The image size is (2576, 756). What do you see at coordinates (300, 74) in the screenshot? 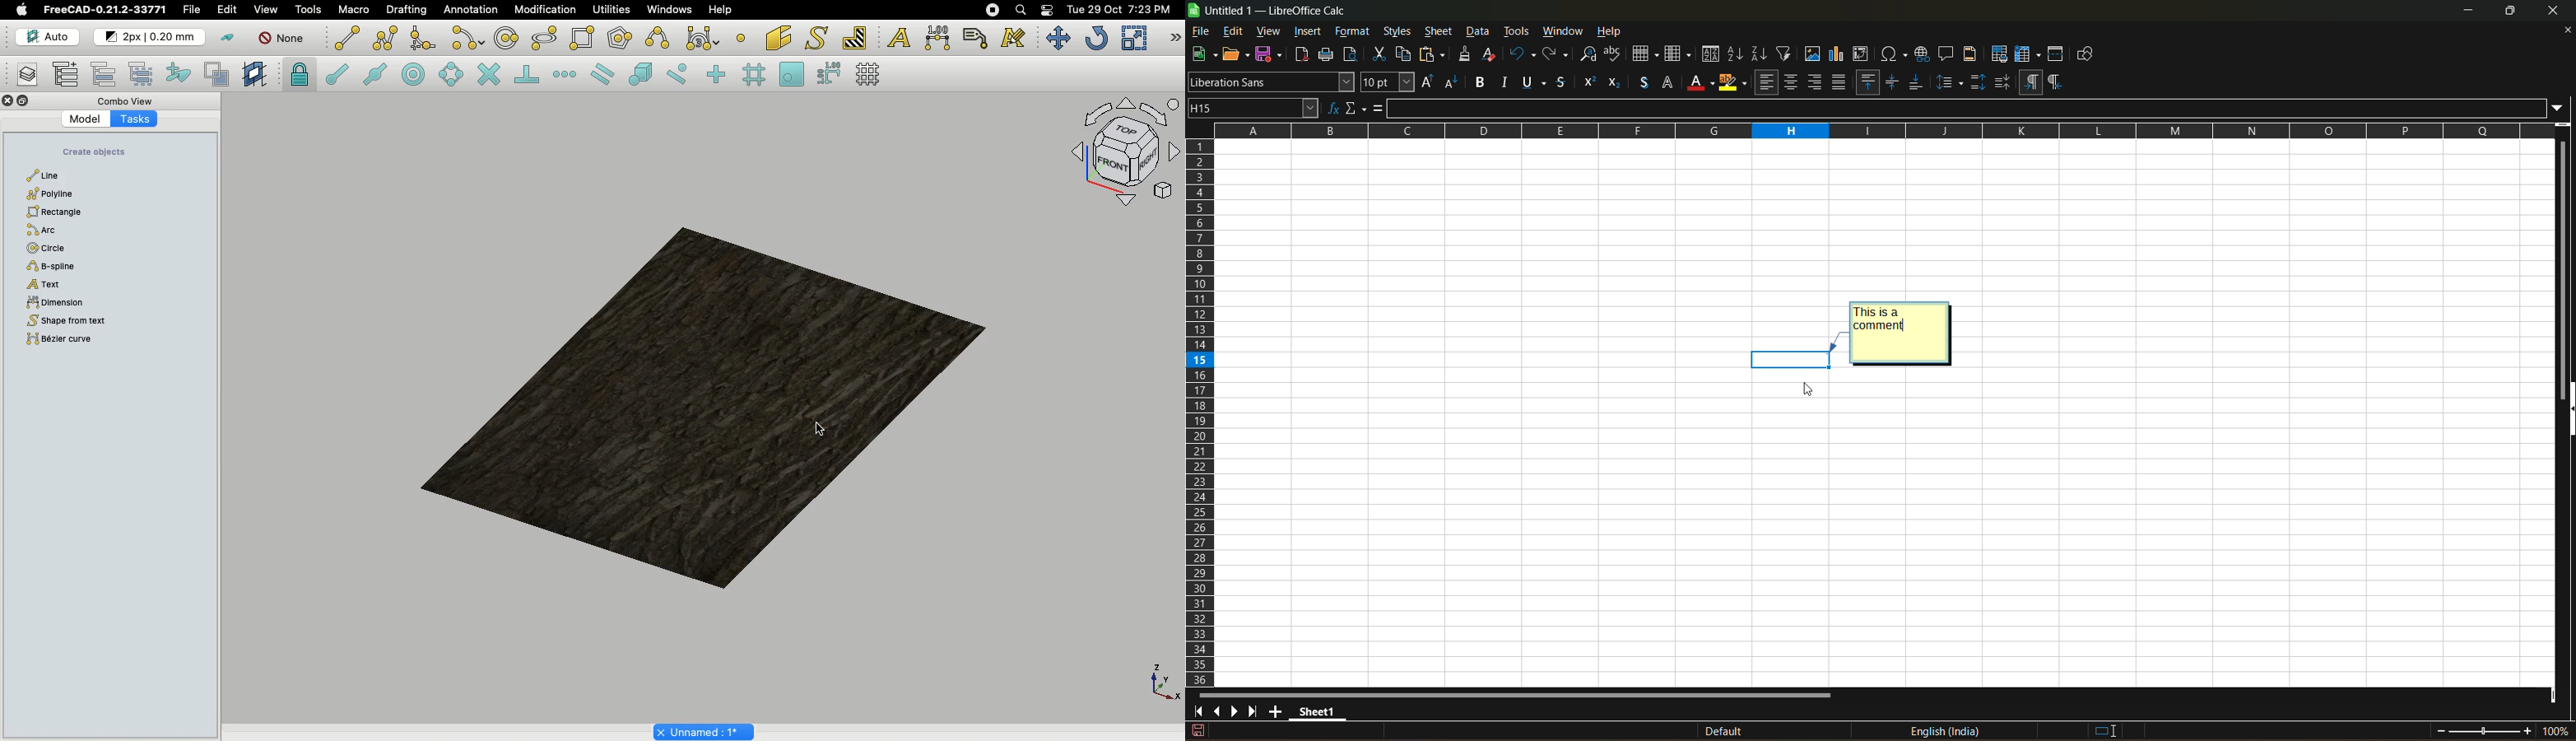
I see `Snap lock` at bounding box center [300, 74].